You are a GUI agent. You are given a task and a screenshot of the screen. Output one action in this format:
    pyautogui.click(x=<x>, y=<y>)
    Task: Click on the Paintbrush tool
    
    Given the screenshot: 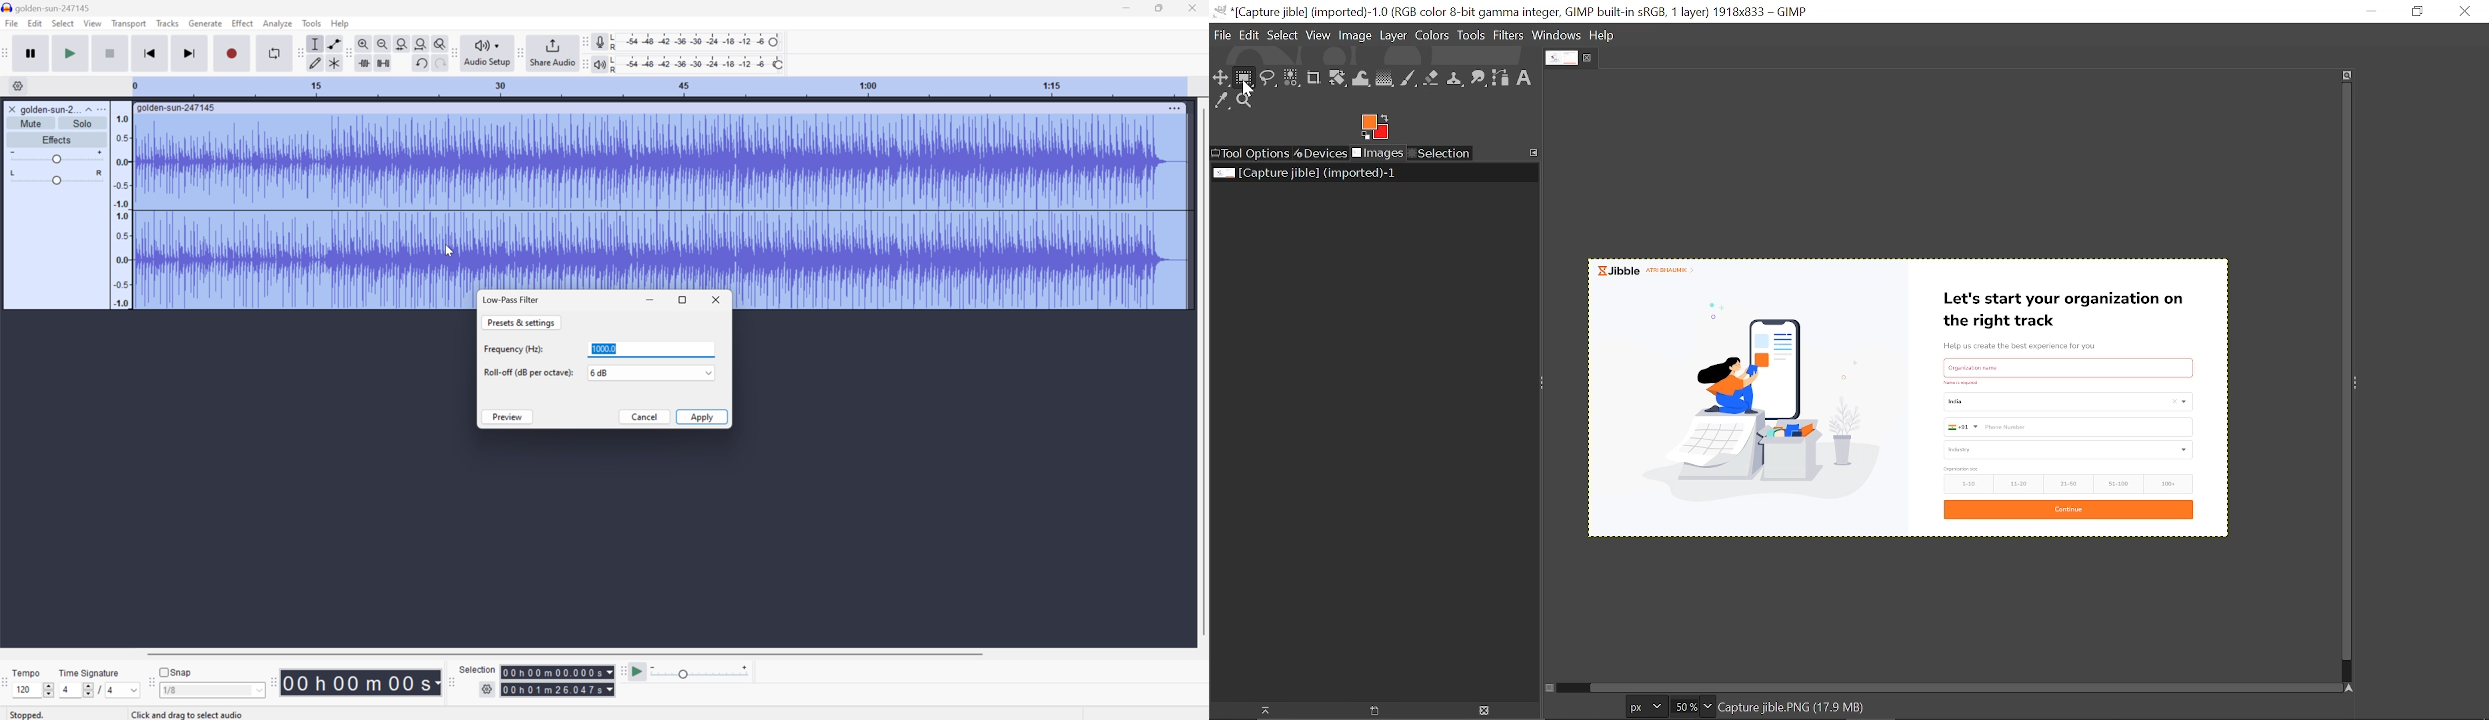 What is the action you would take?
    pyautogui.click(x=1409, y=78)
    